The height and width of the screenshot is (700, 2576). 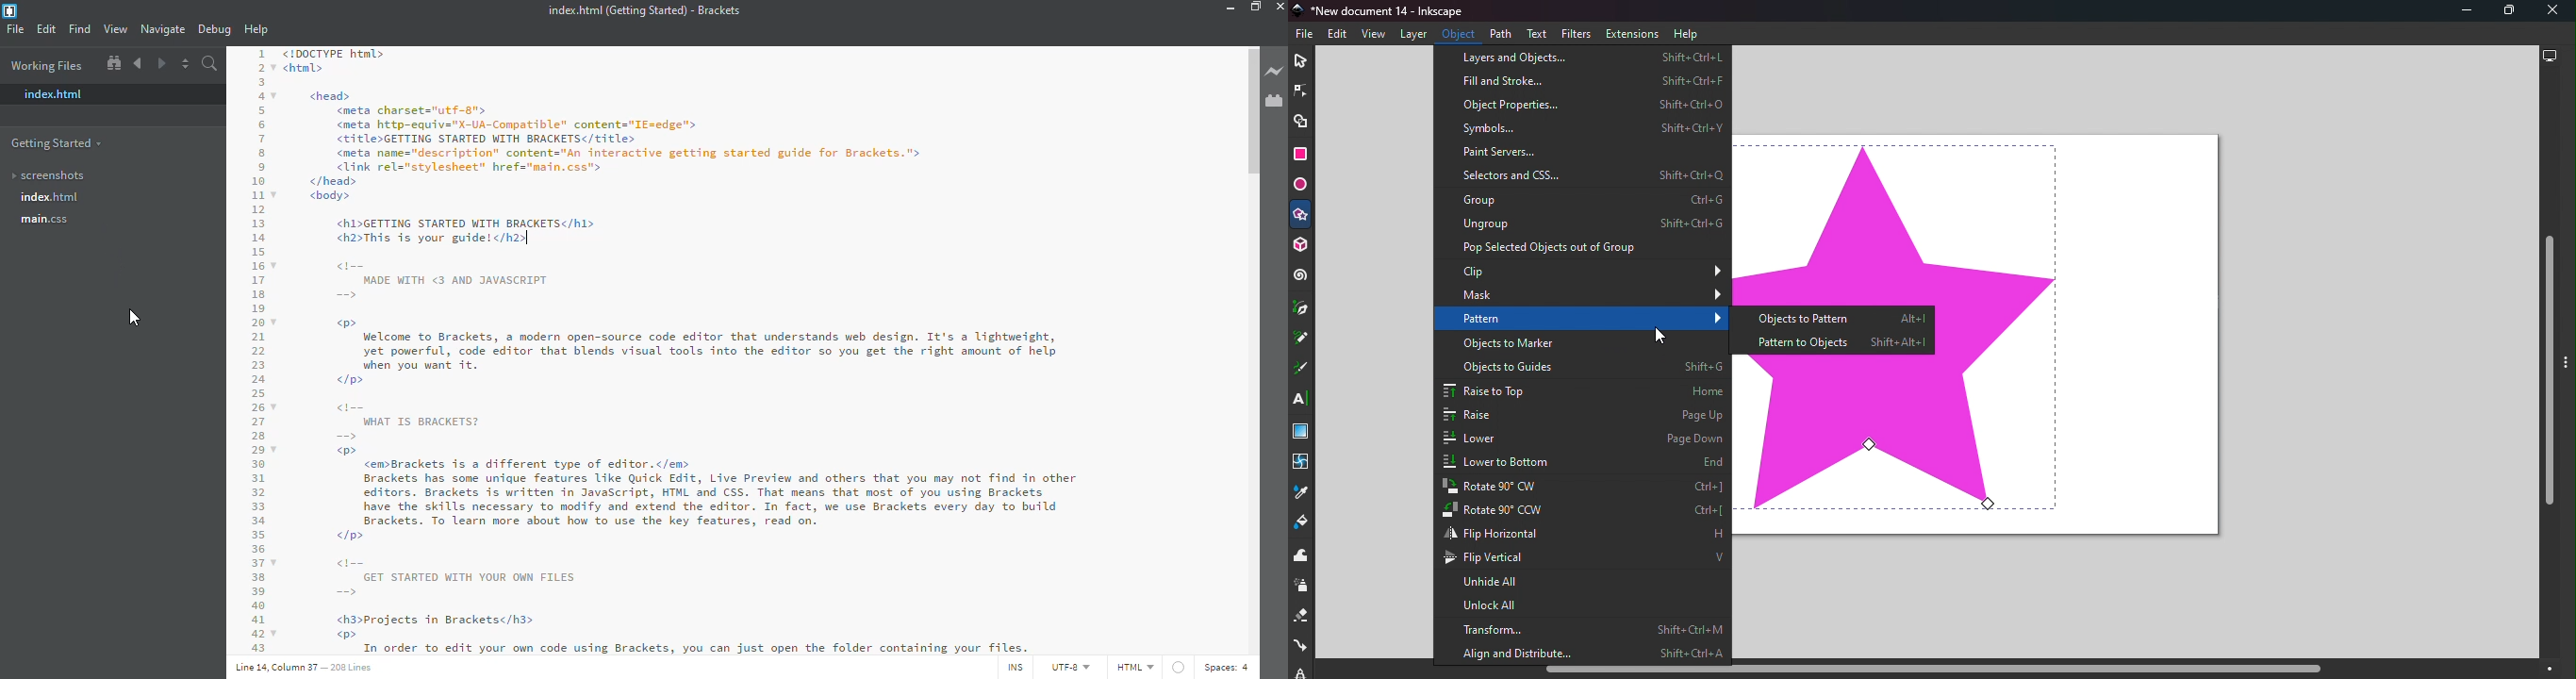 I want to click on Symbols, so click(x=1589, y=127).